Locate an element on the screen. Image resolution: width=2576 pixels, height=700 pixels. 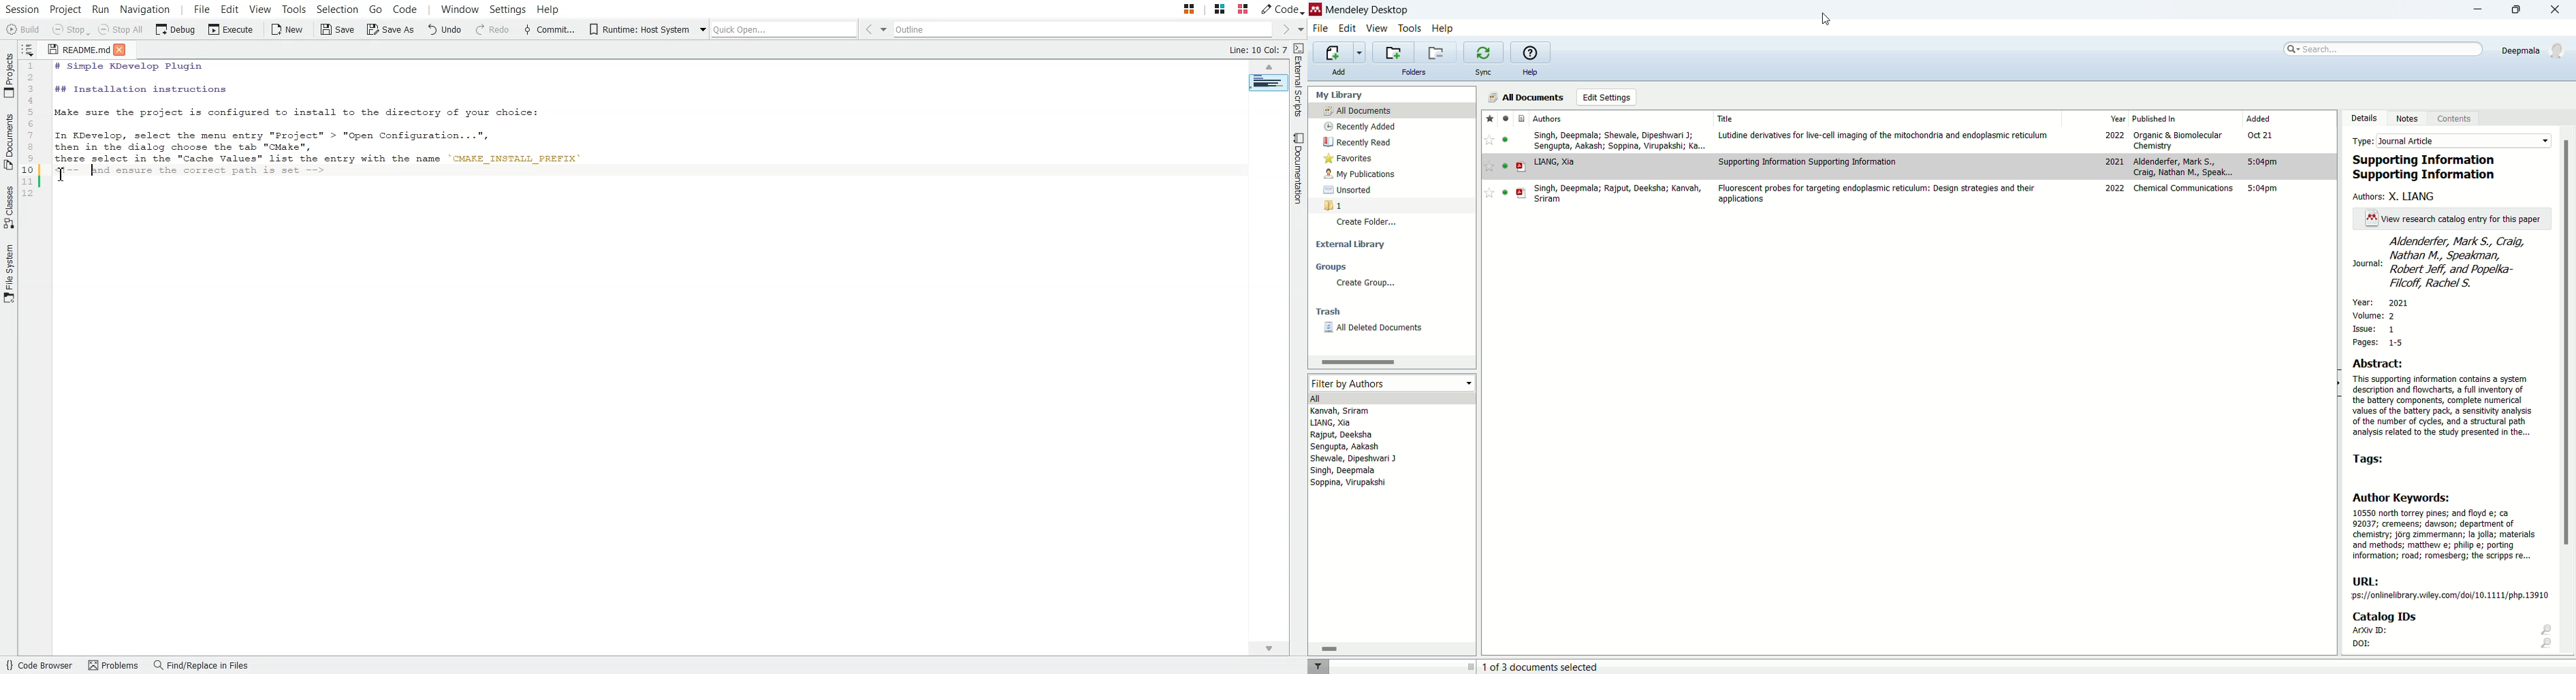
Scroll down is located at coordinates (1267, 648).